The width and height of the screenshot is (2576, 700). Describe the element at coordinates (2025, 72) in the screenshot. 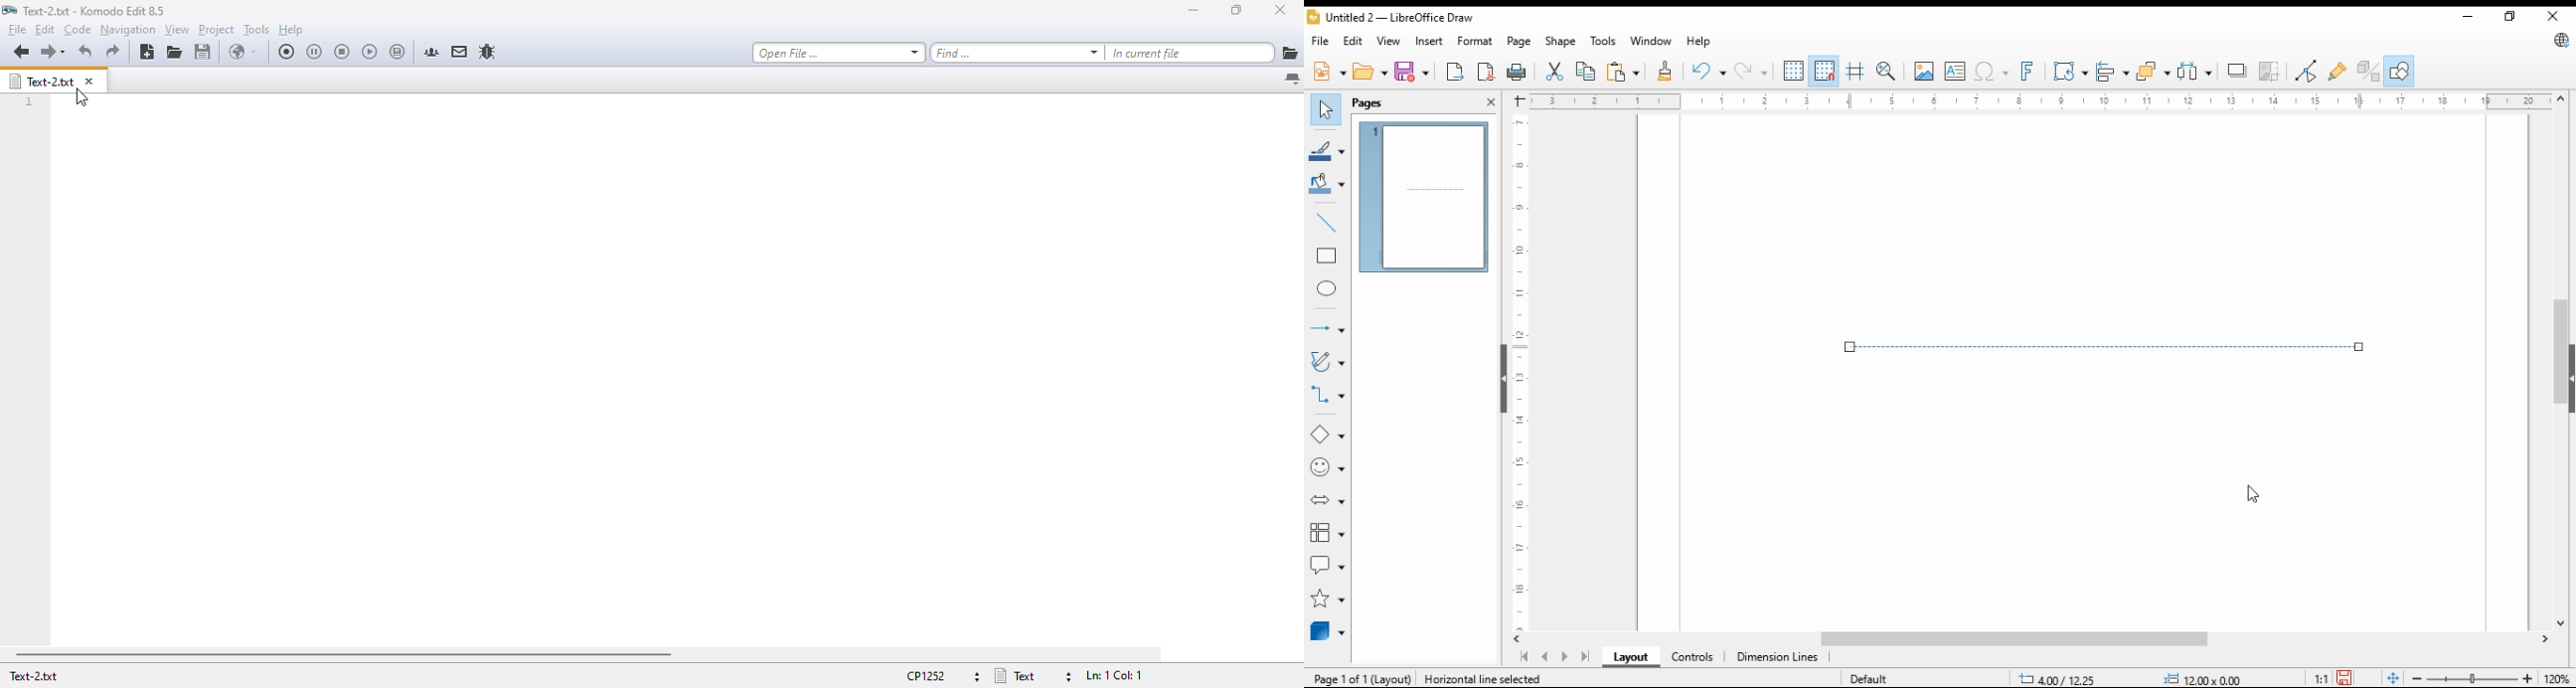

I see `insert fontwork text` at that location.